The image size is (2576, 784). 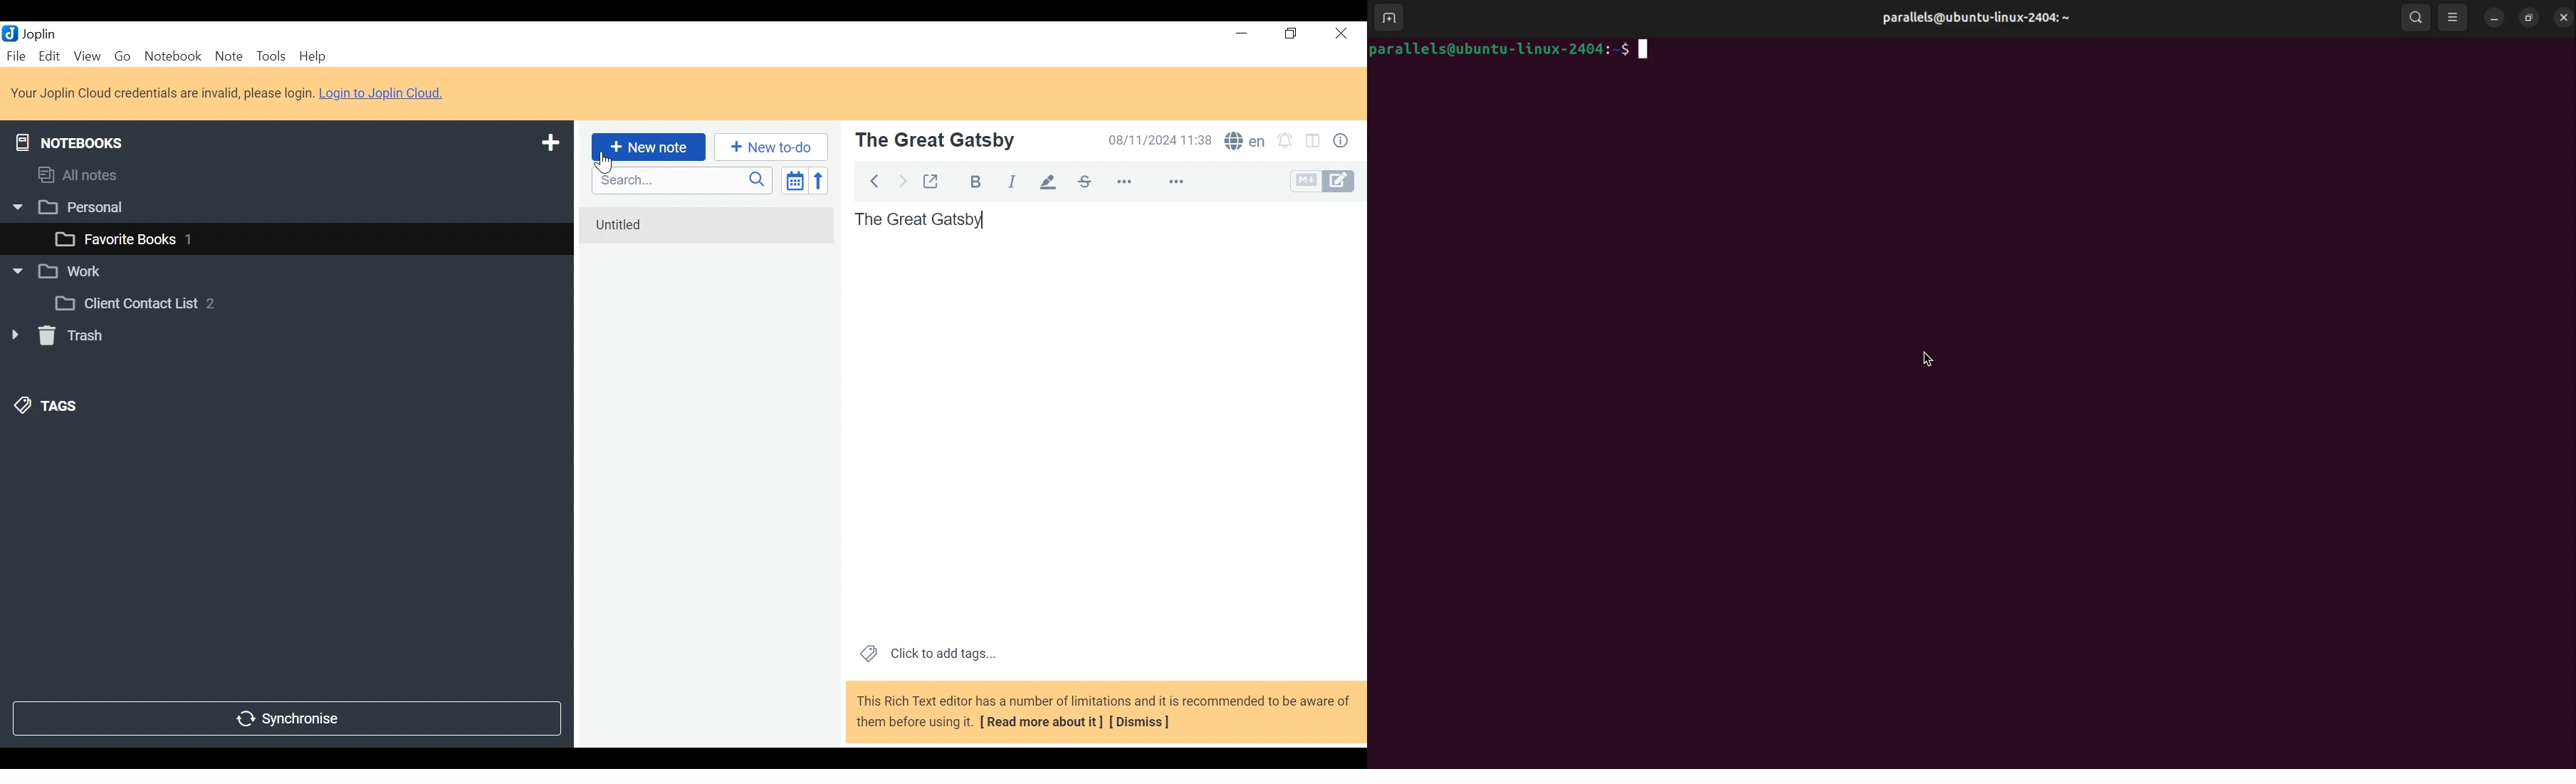 What do you see at coordinates (1048, 182) in the screenshot?
I see `Highlight` at bounding box center [1048, 182].